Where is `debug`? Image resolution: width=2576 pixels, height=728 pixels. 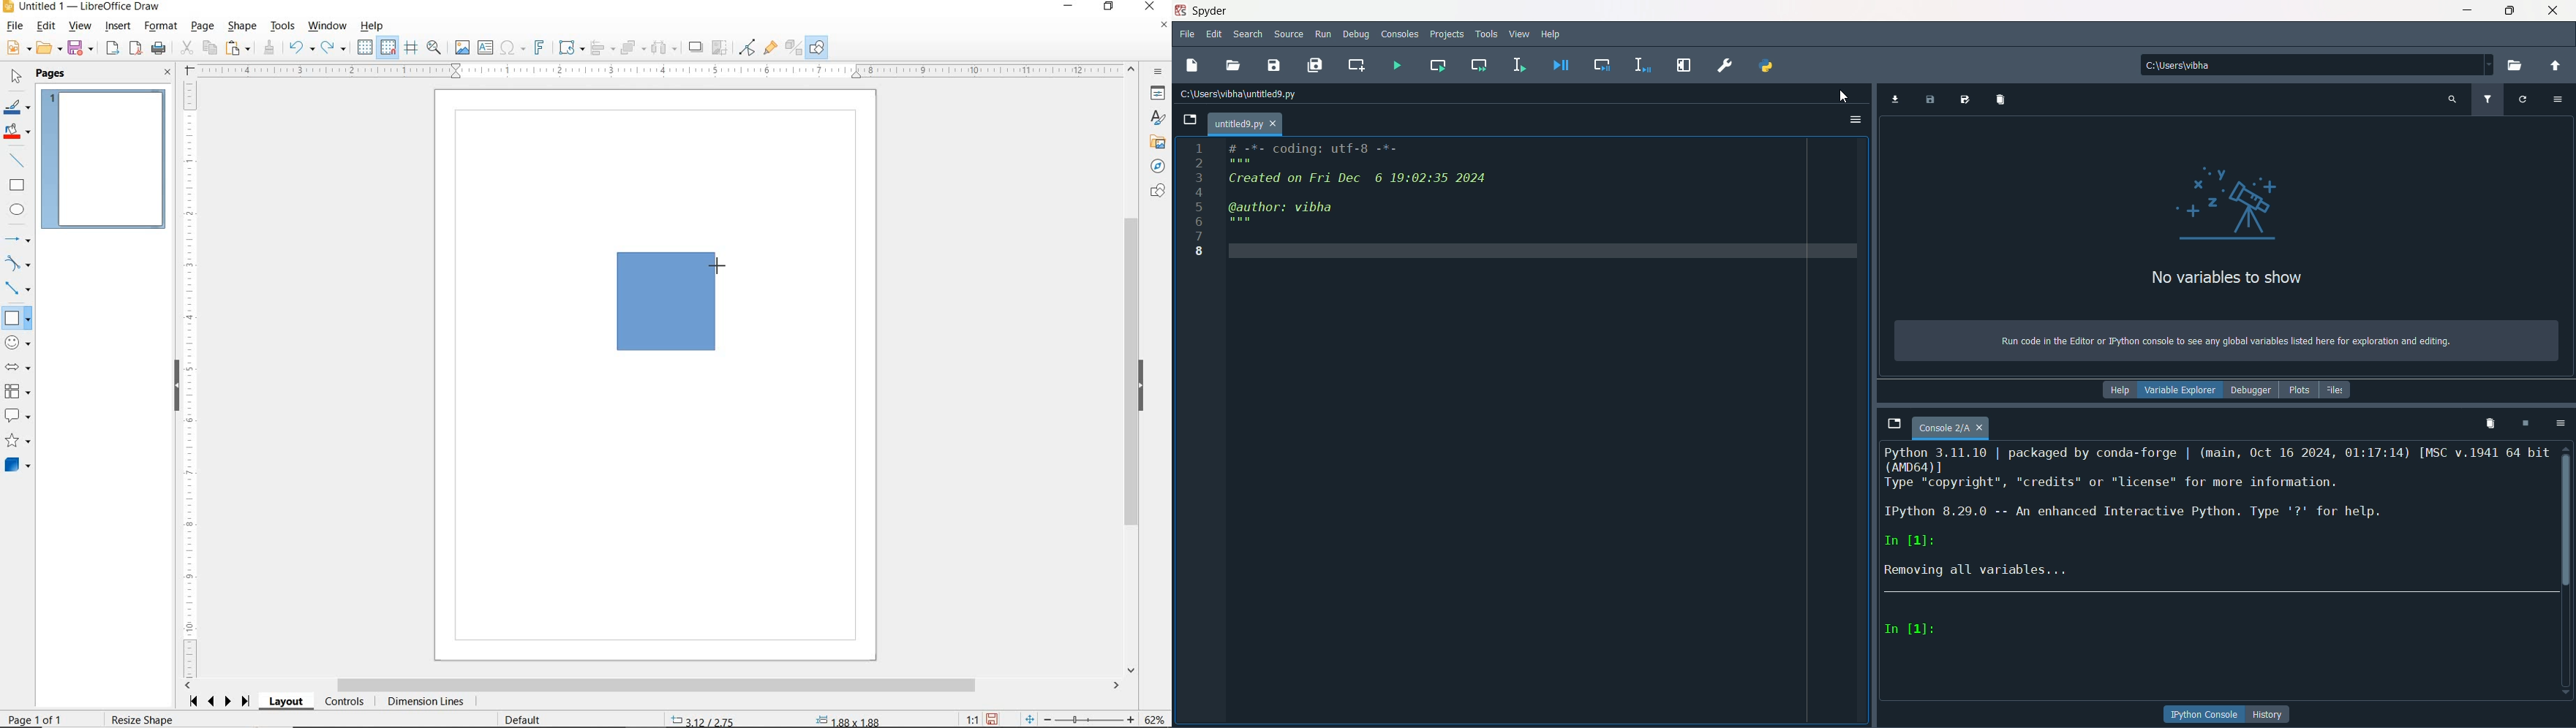 debug is located at coordinates (1357, 35).